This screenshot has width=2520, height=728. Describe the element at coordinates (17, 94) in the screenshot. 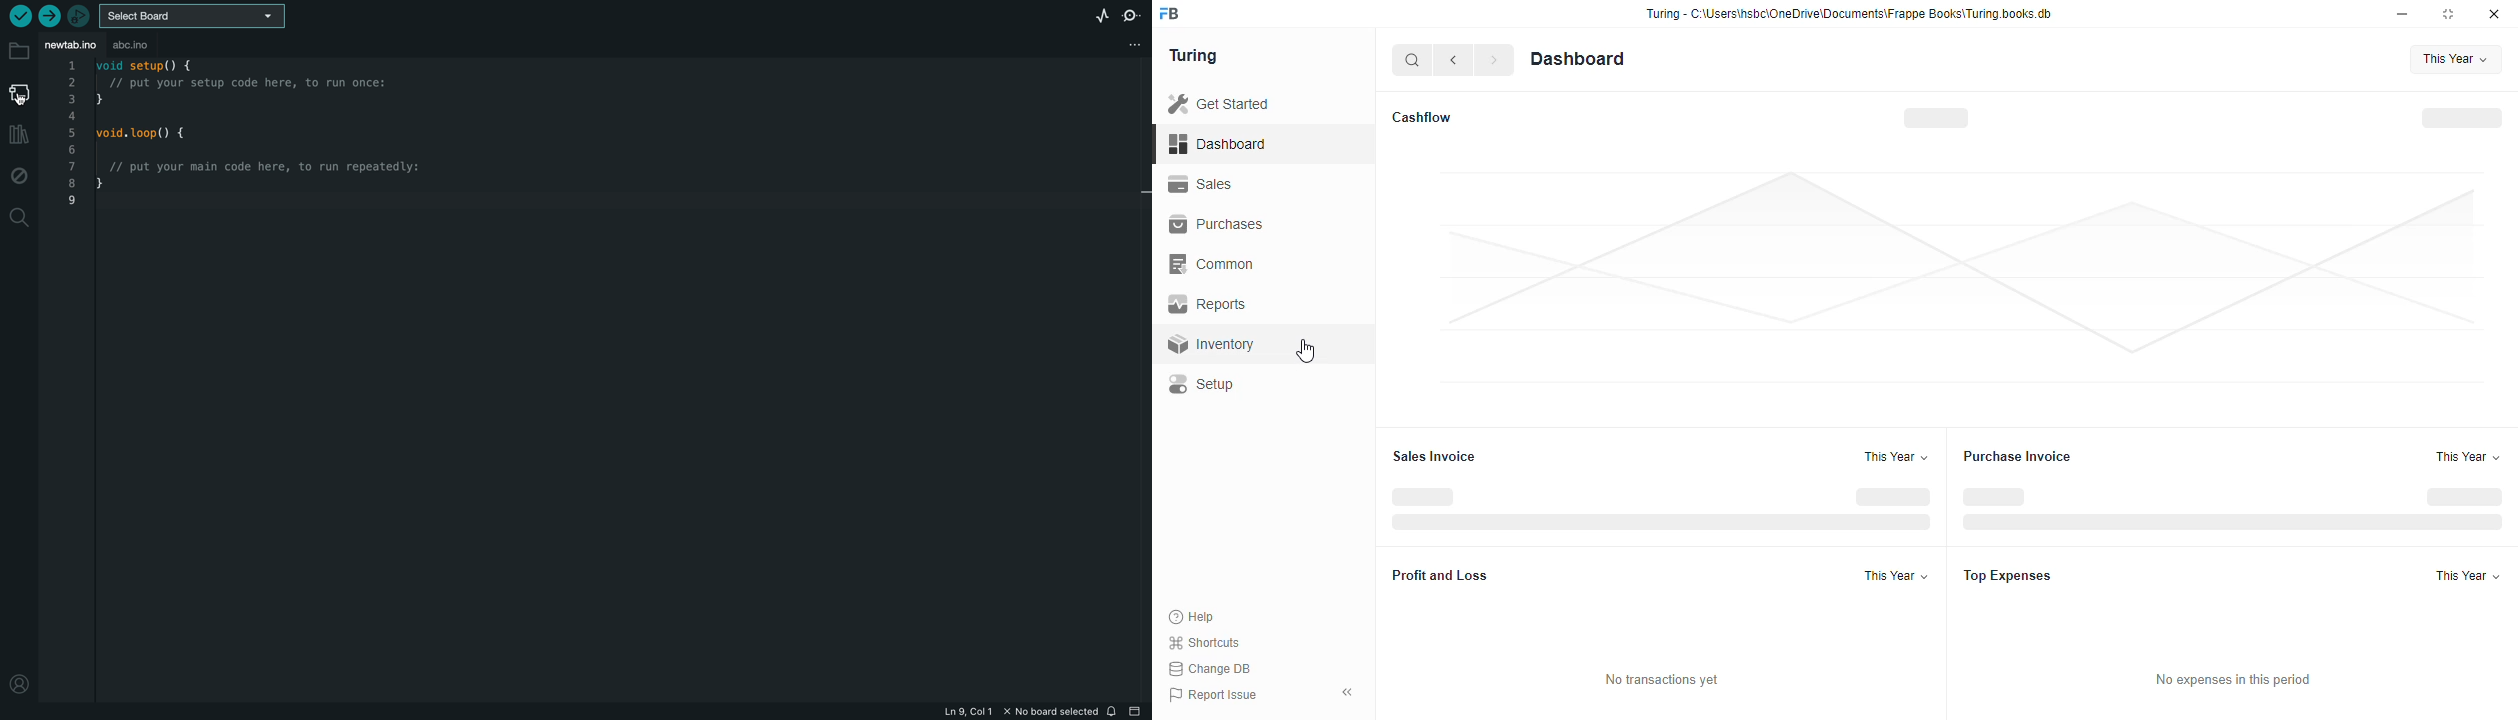

I see `board manager` at that location.